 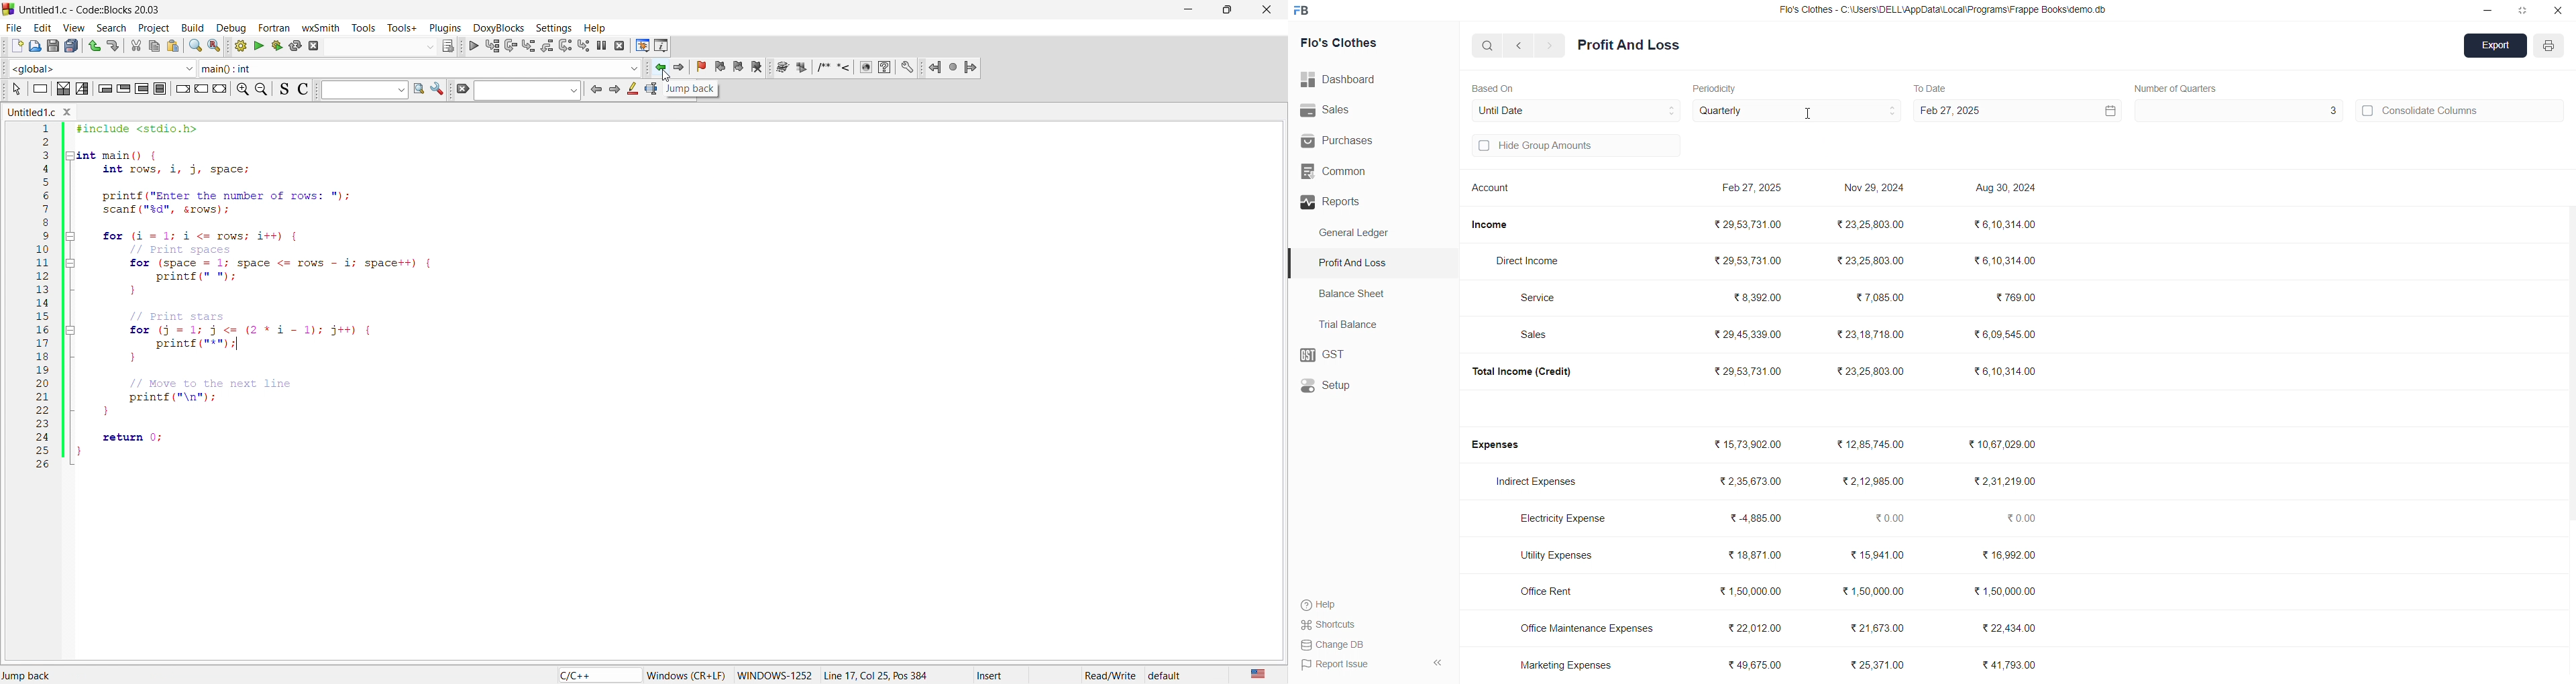 I want to click on ₹6,10,314.00, so click(x=2003, y=223).